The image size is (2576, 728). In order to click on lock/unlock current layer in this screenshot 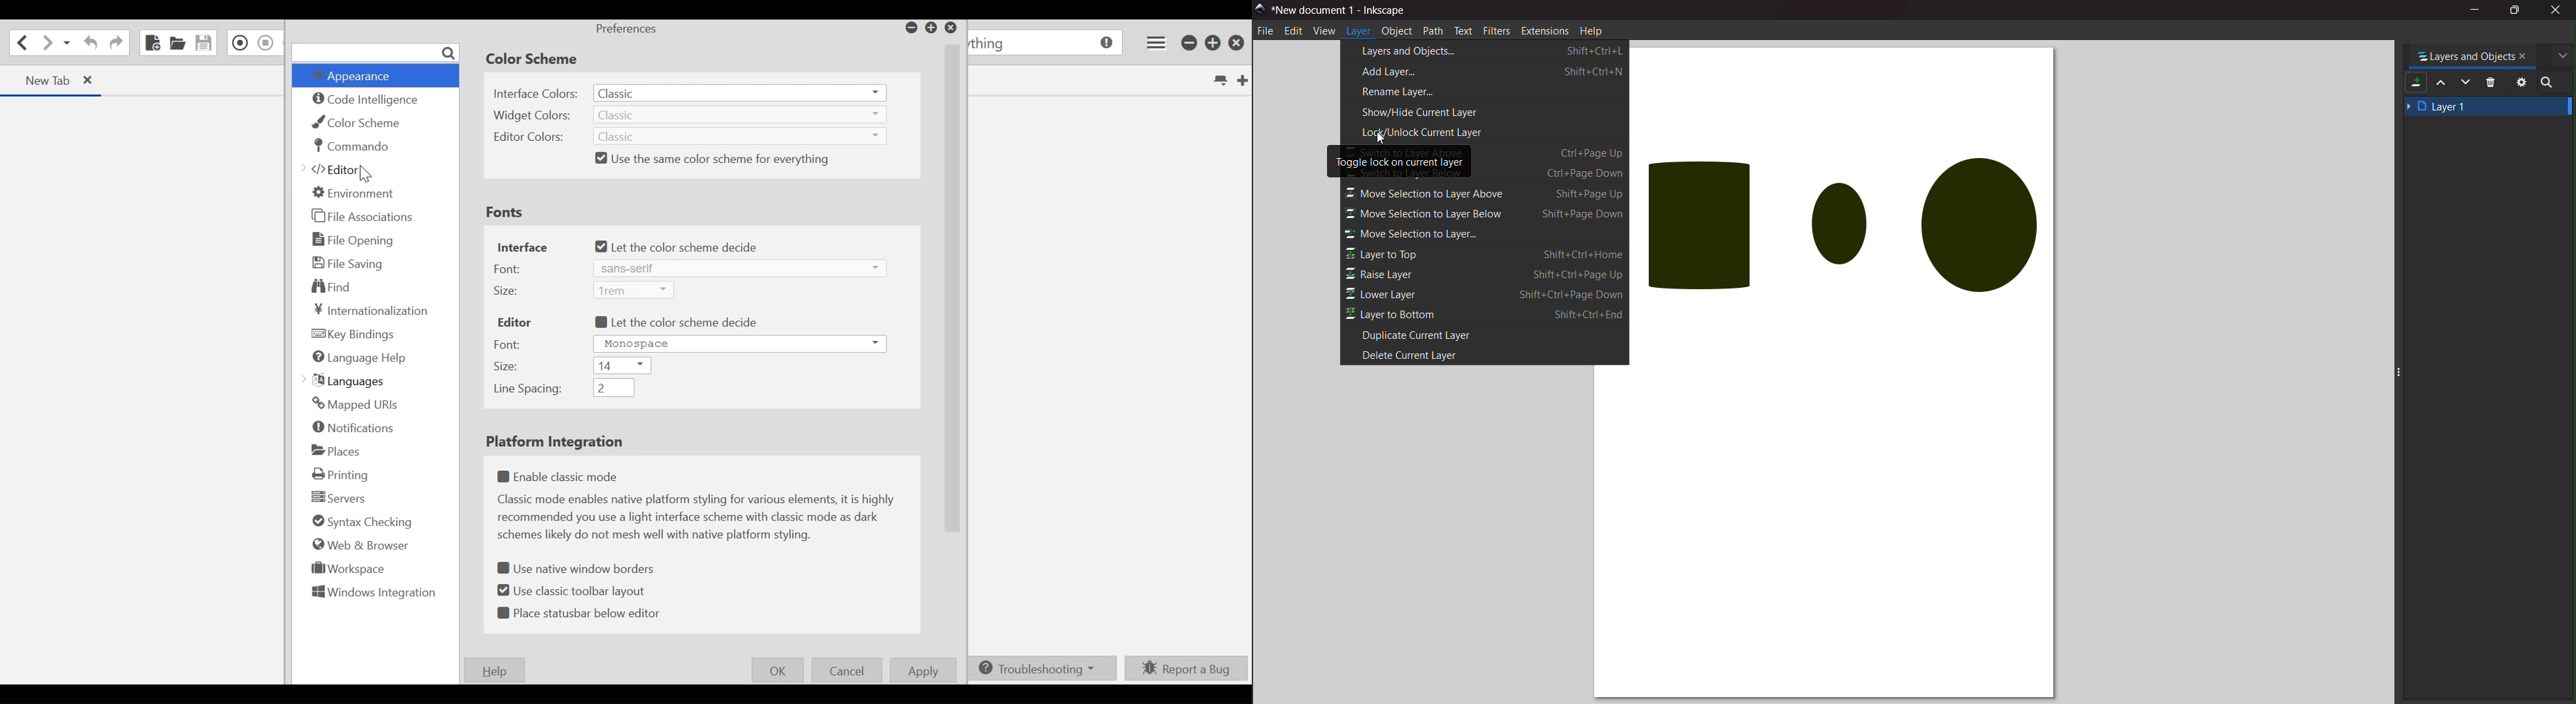, I will do `click(1426, 131)`.